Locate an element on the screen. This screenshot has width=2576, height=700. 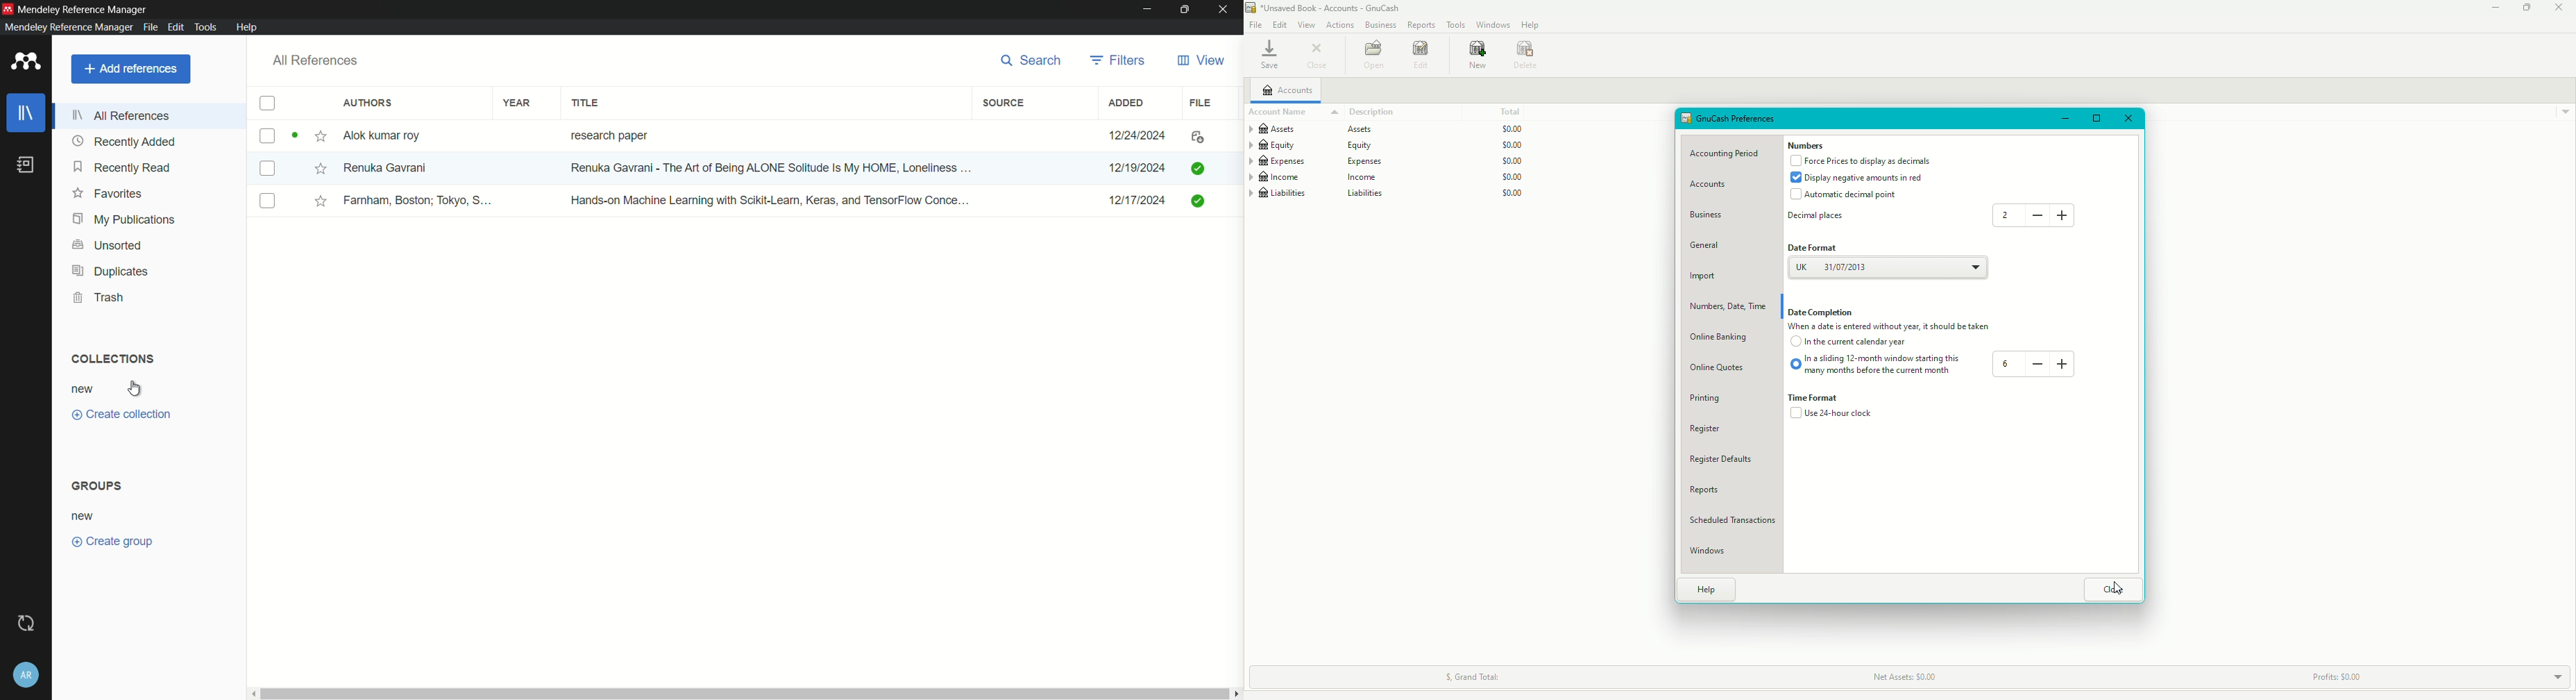
file name is located at coordinates (1334, 8).